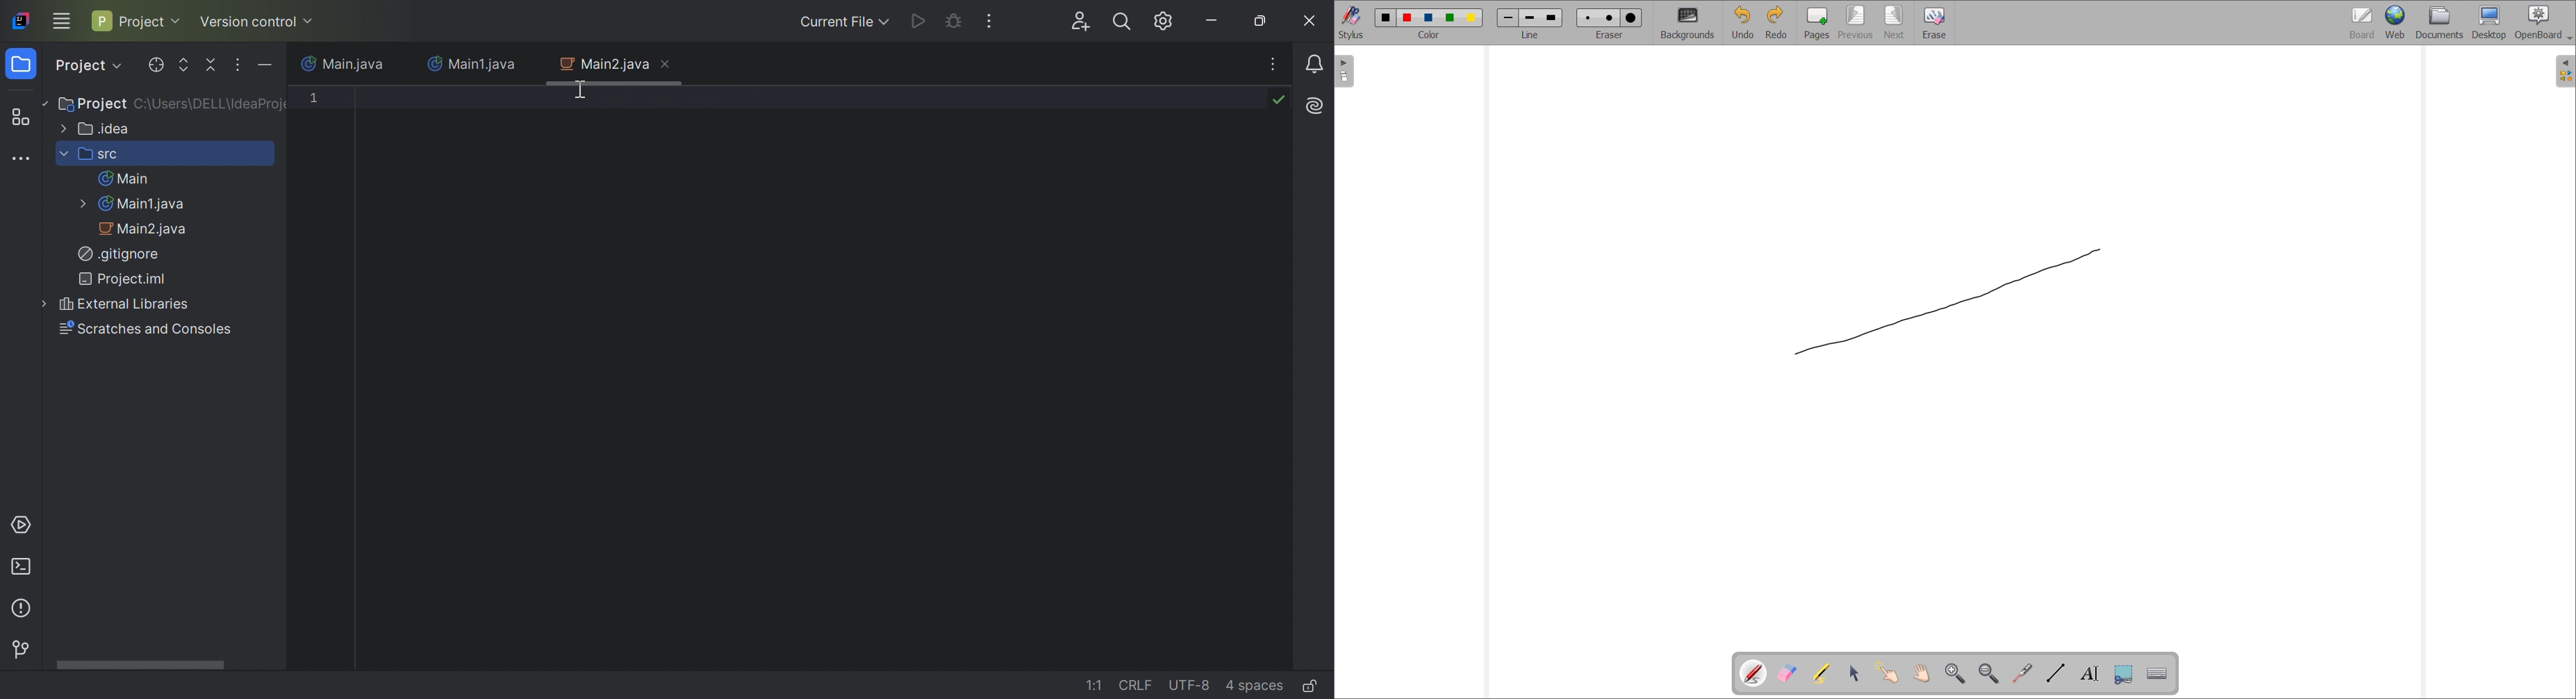 Image resolution: width=2576 pixels, height=700 pixels. Describe the element at coordinates (1817, 23) in the screenshot. I see `add pages` at that location.